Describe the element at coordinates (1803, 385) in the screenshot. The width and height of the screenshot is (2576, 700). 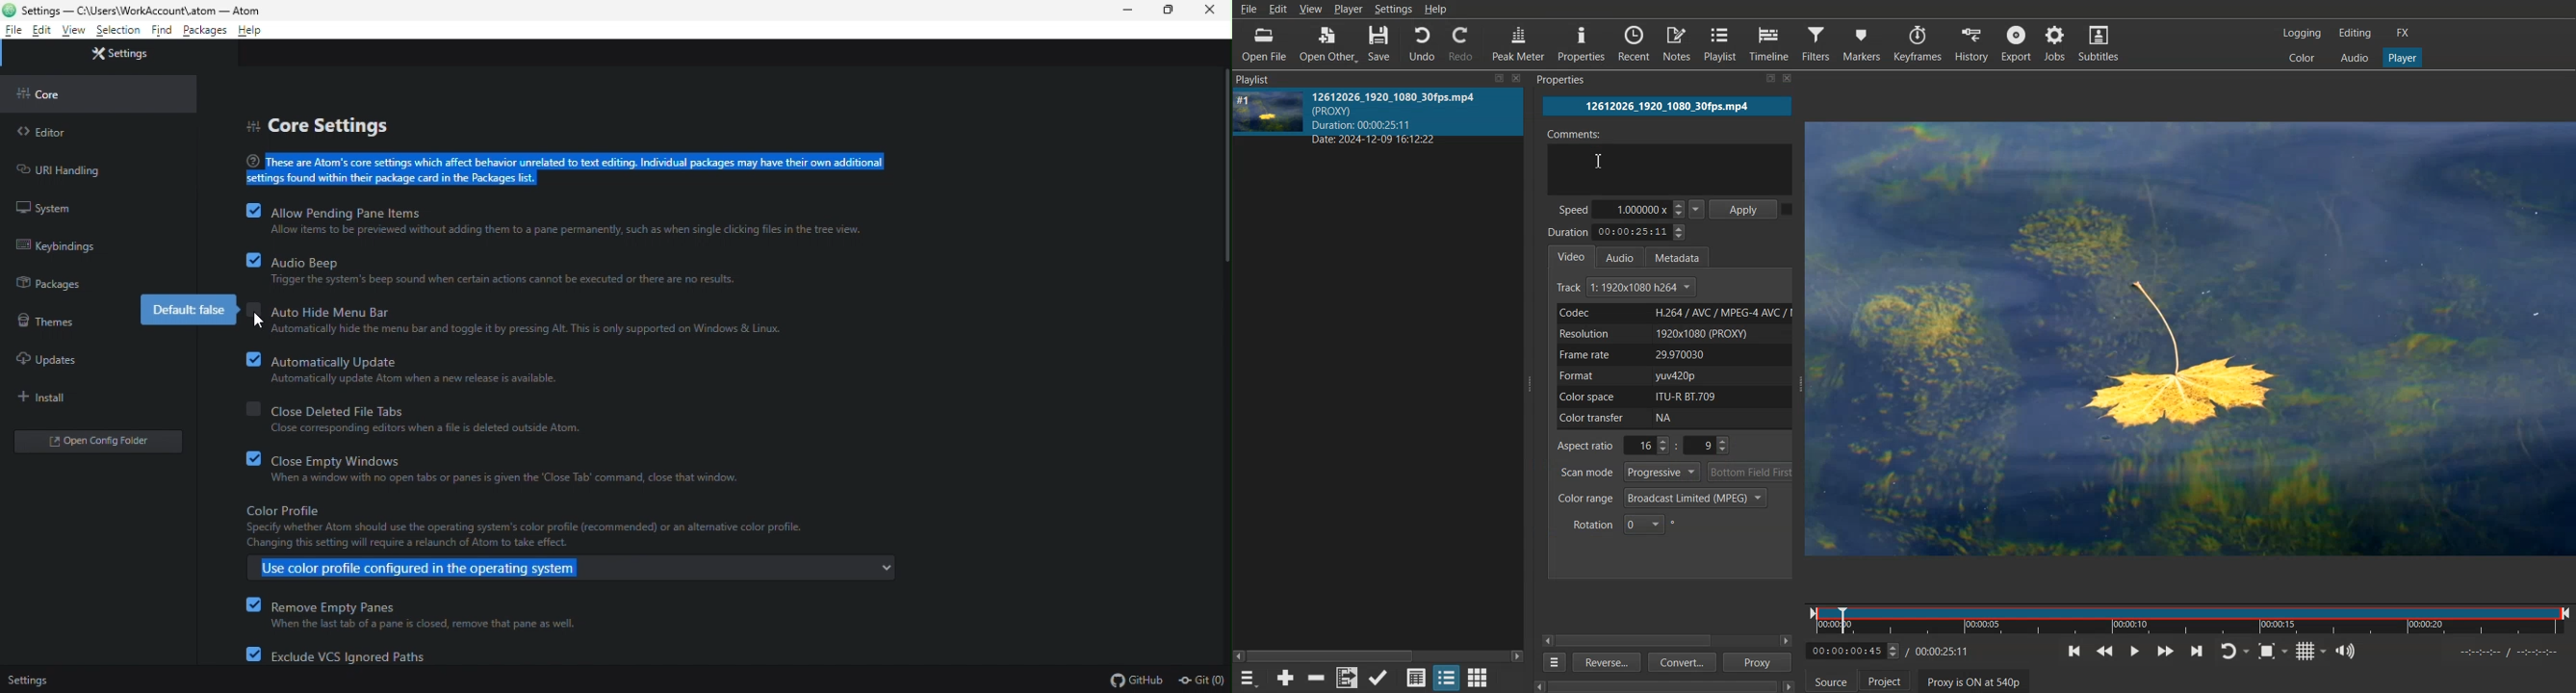
I see `Drag handle` at that location.